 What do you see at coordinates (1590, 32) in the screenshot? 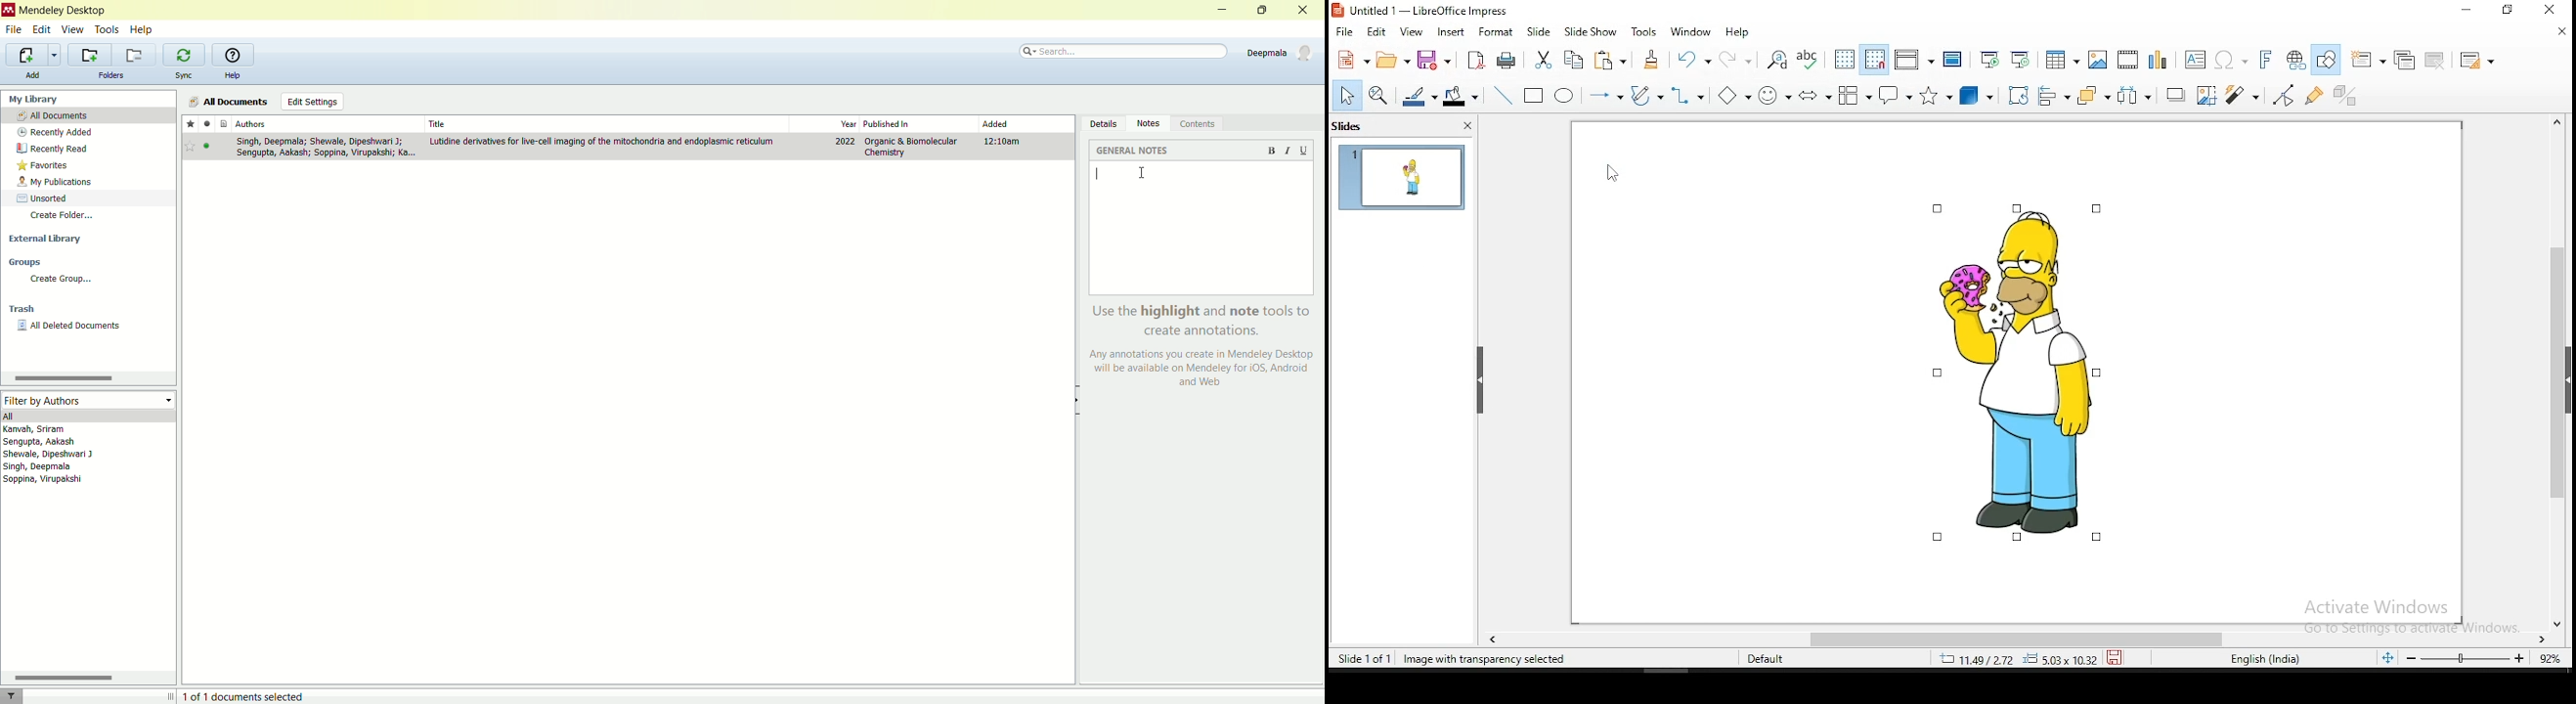
I see `slide show` at bounding box center [1590, 32].